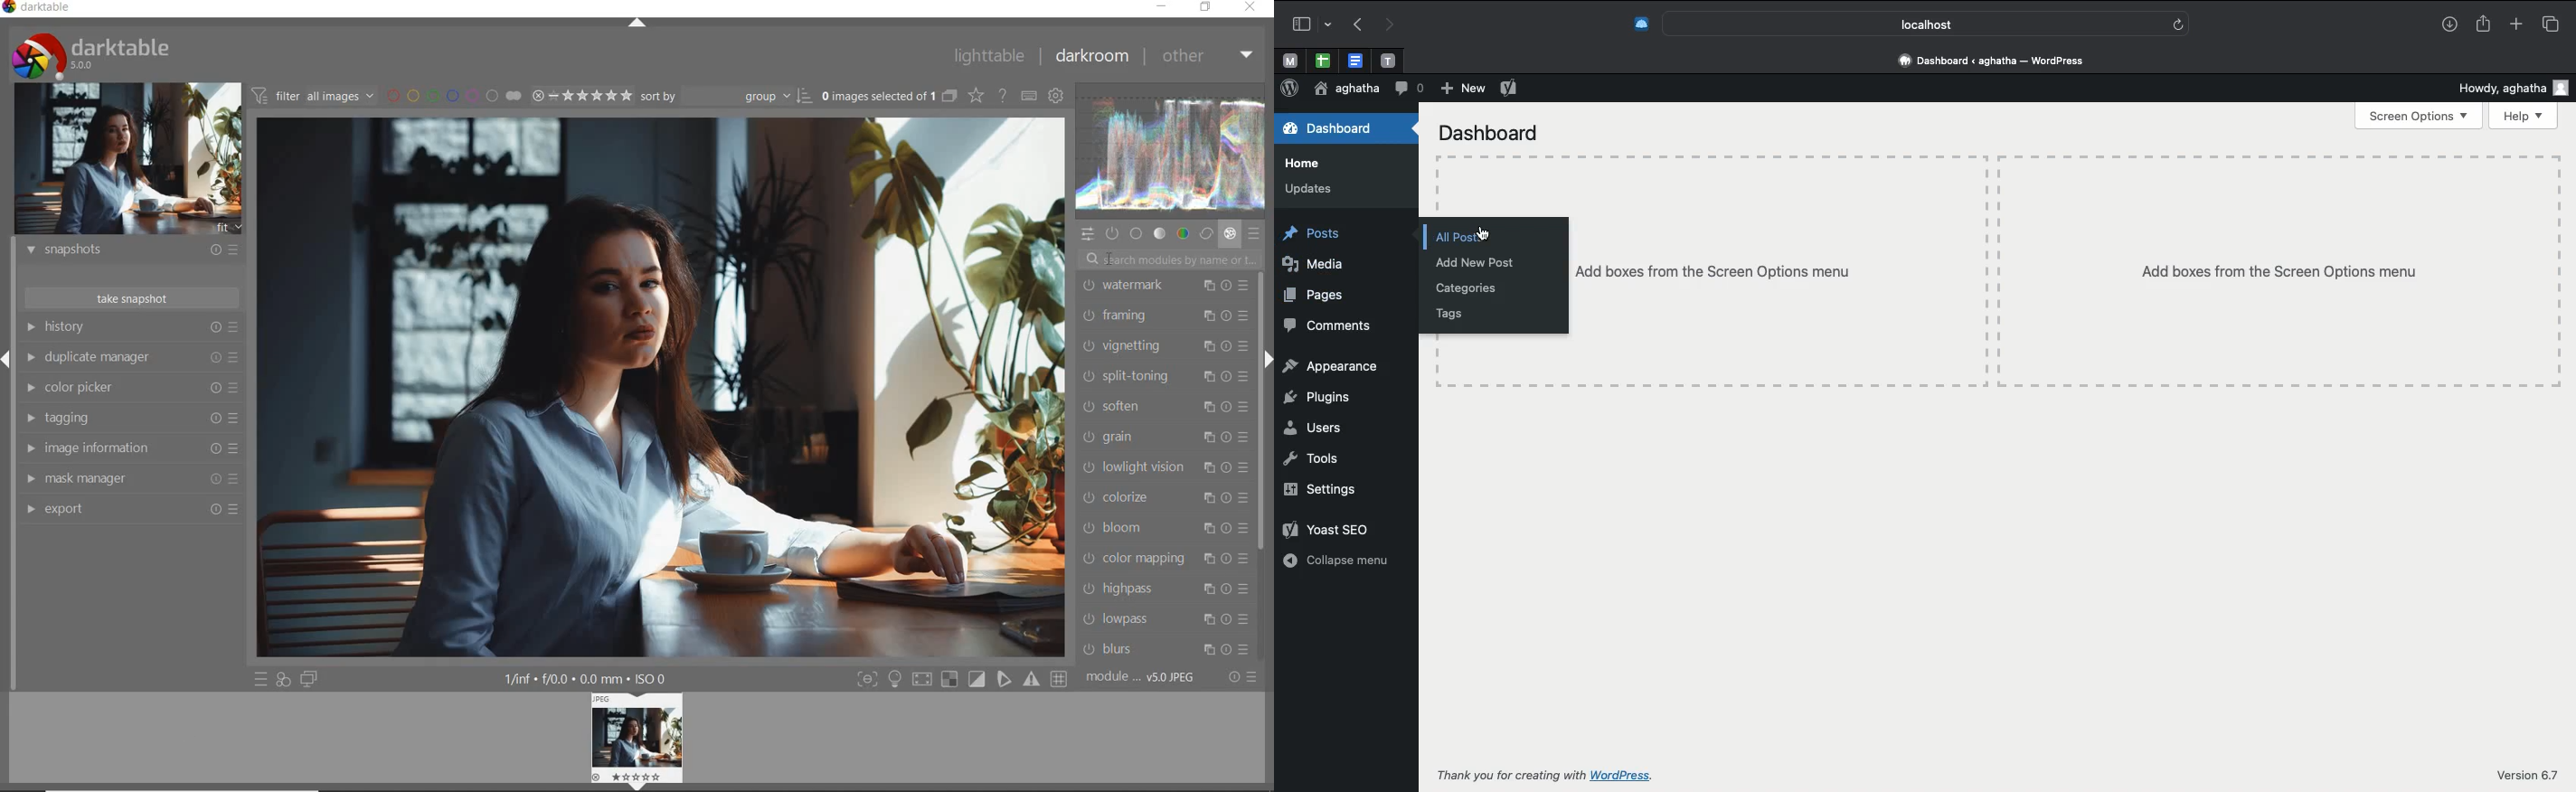  What do you see at coordinates (1166, 621) in the screenshot?
I see `lowpass` at bounding box center [1166, 621].